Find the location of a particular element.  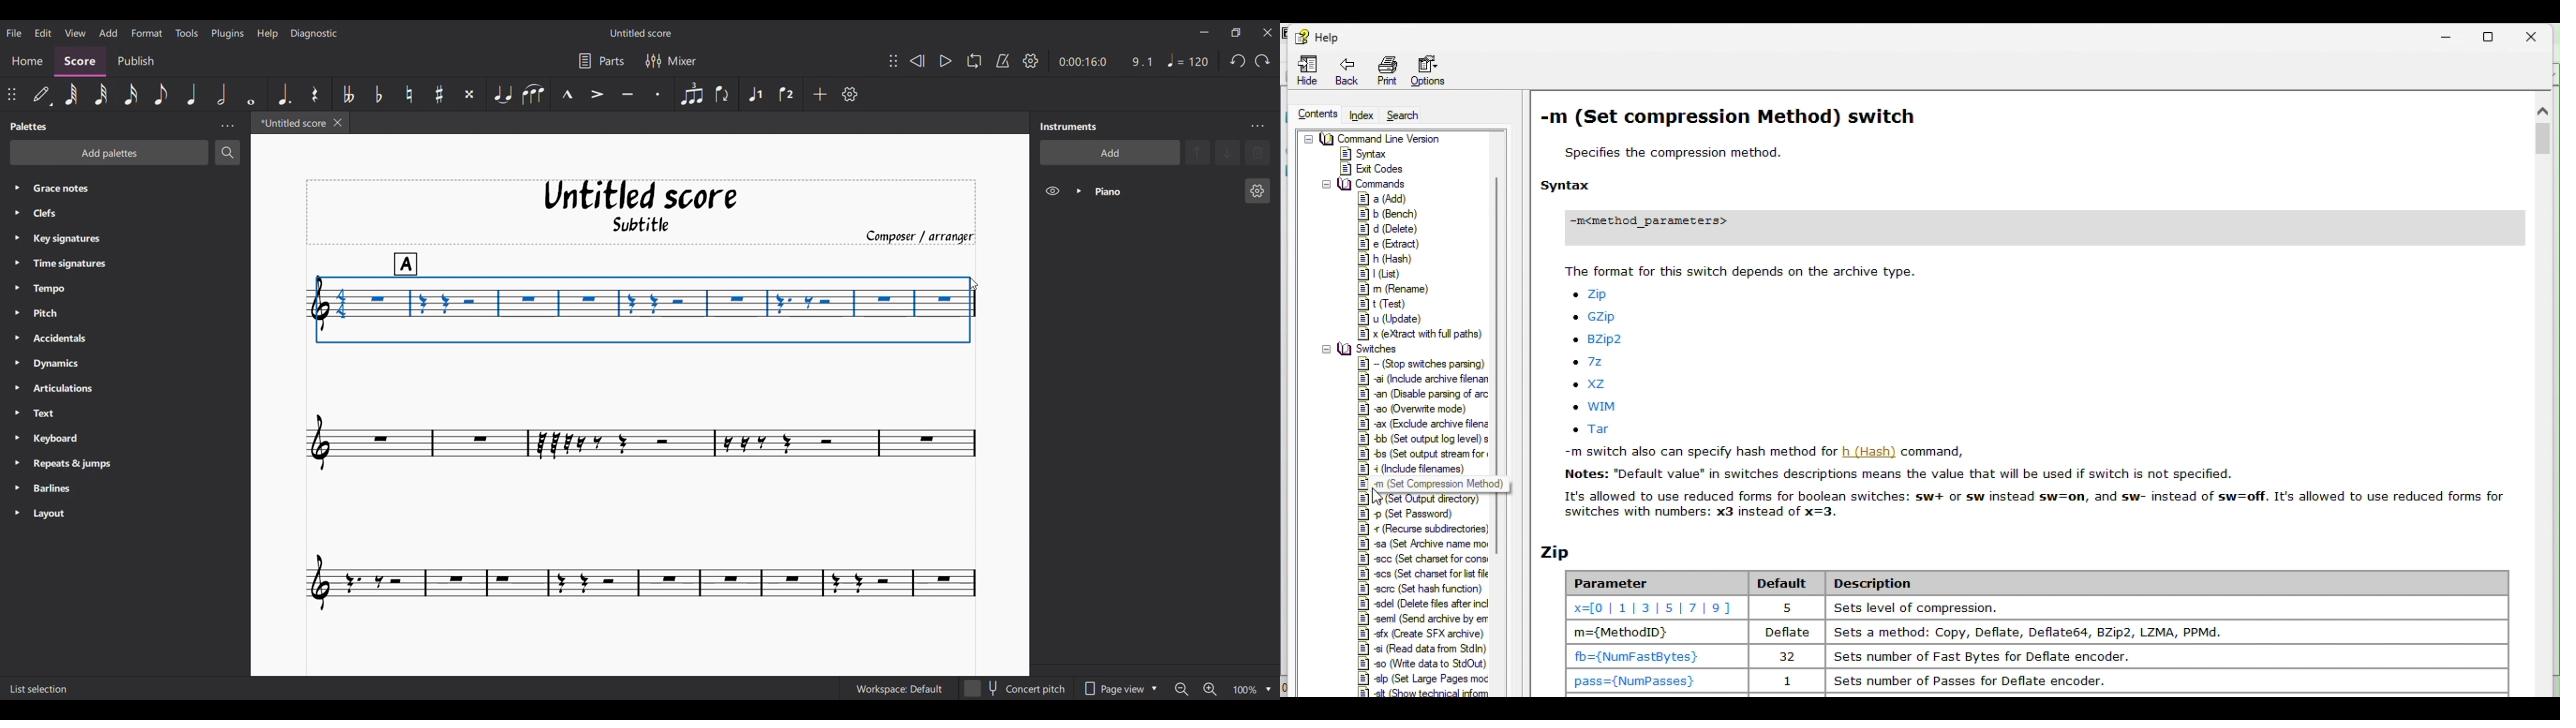

Articulations is located at coordinates (75, 389).